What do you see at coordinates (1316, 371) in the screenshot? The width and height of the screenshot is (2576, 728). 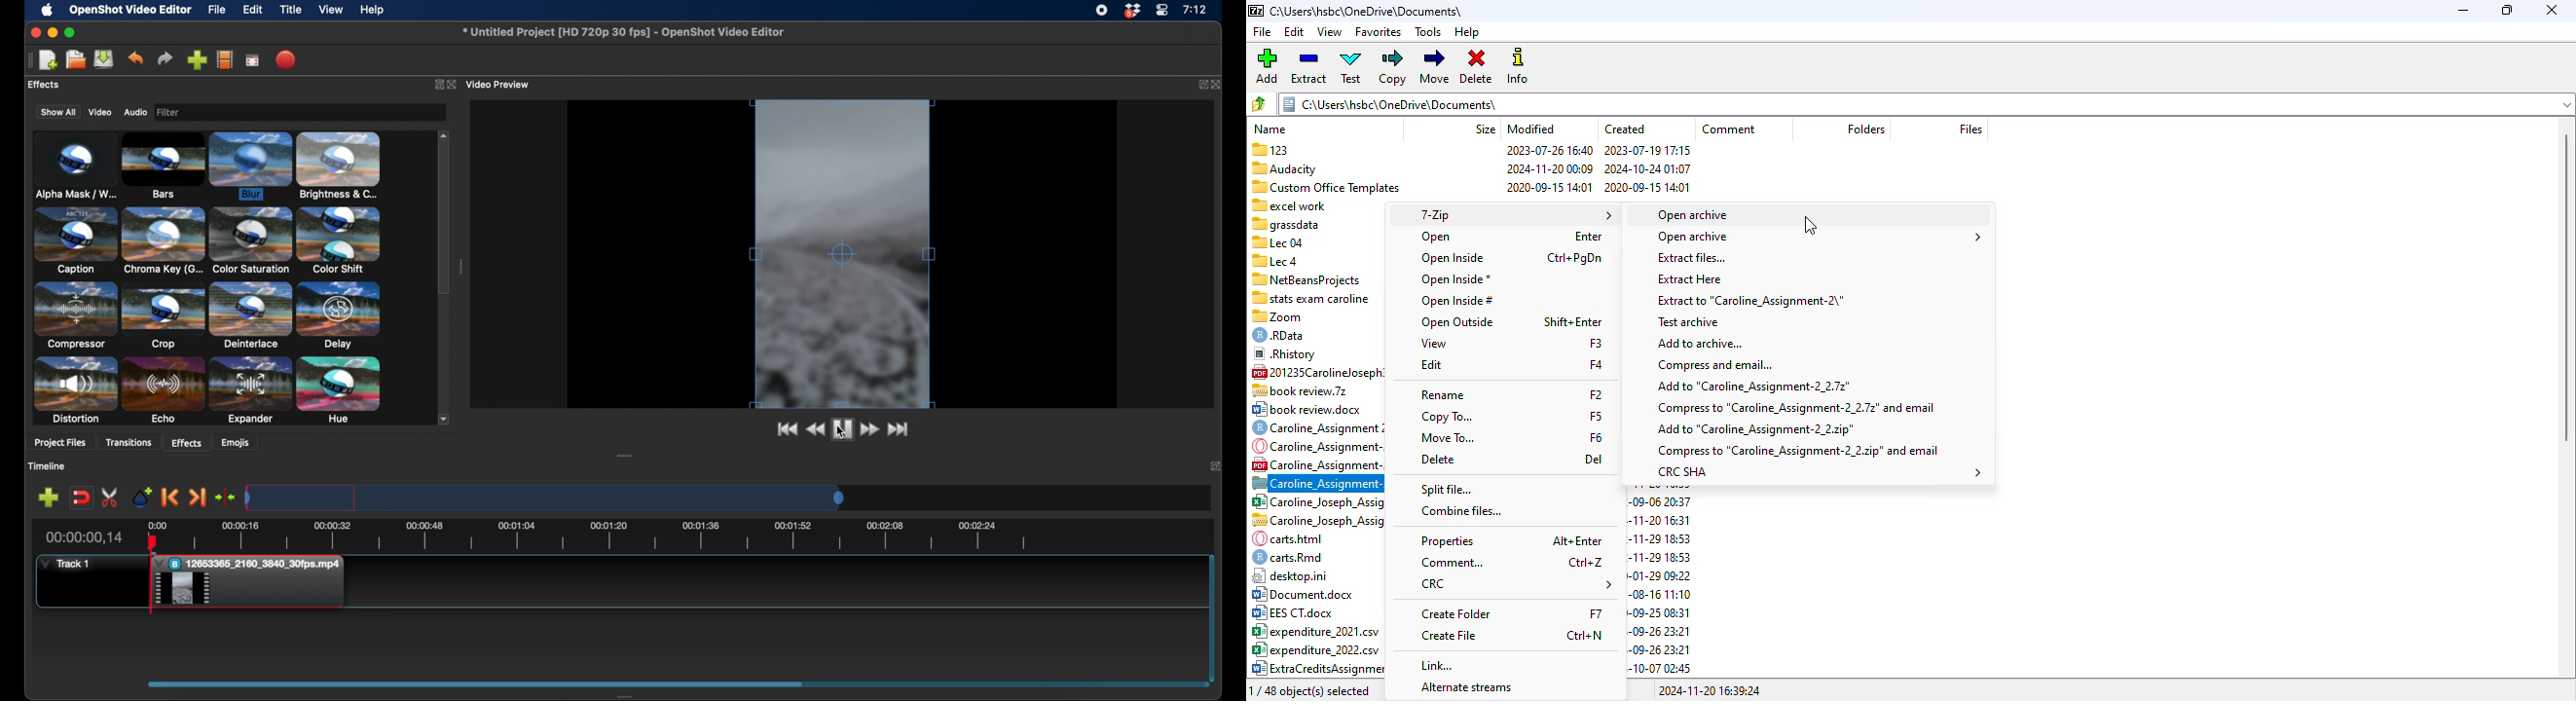 I see `C2 201235Carolineloseph3... 854 886 2020-10-09 19:02 2020-10-09 19:05` at bounding box center [1316, 371].